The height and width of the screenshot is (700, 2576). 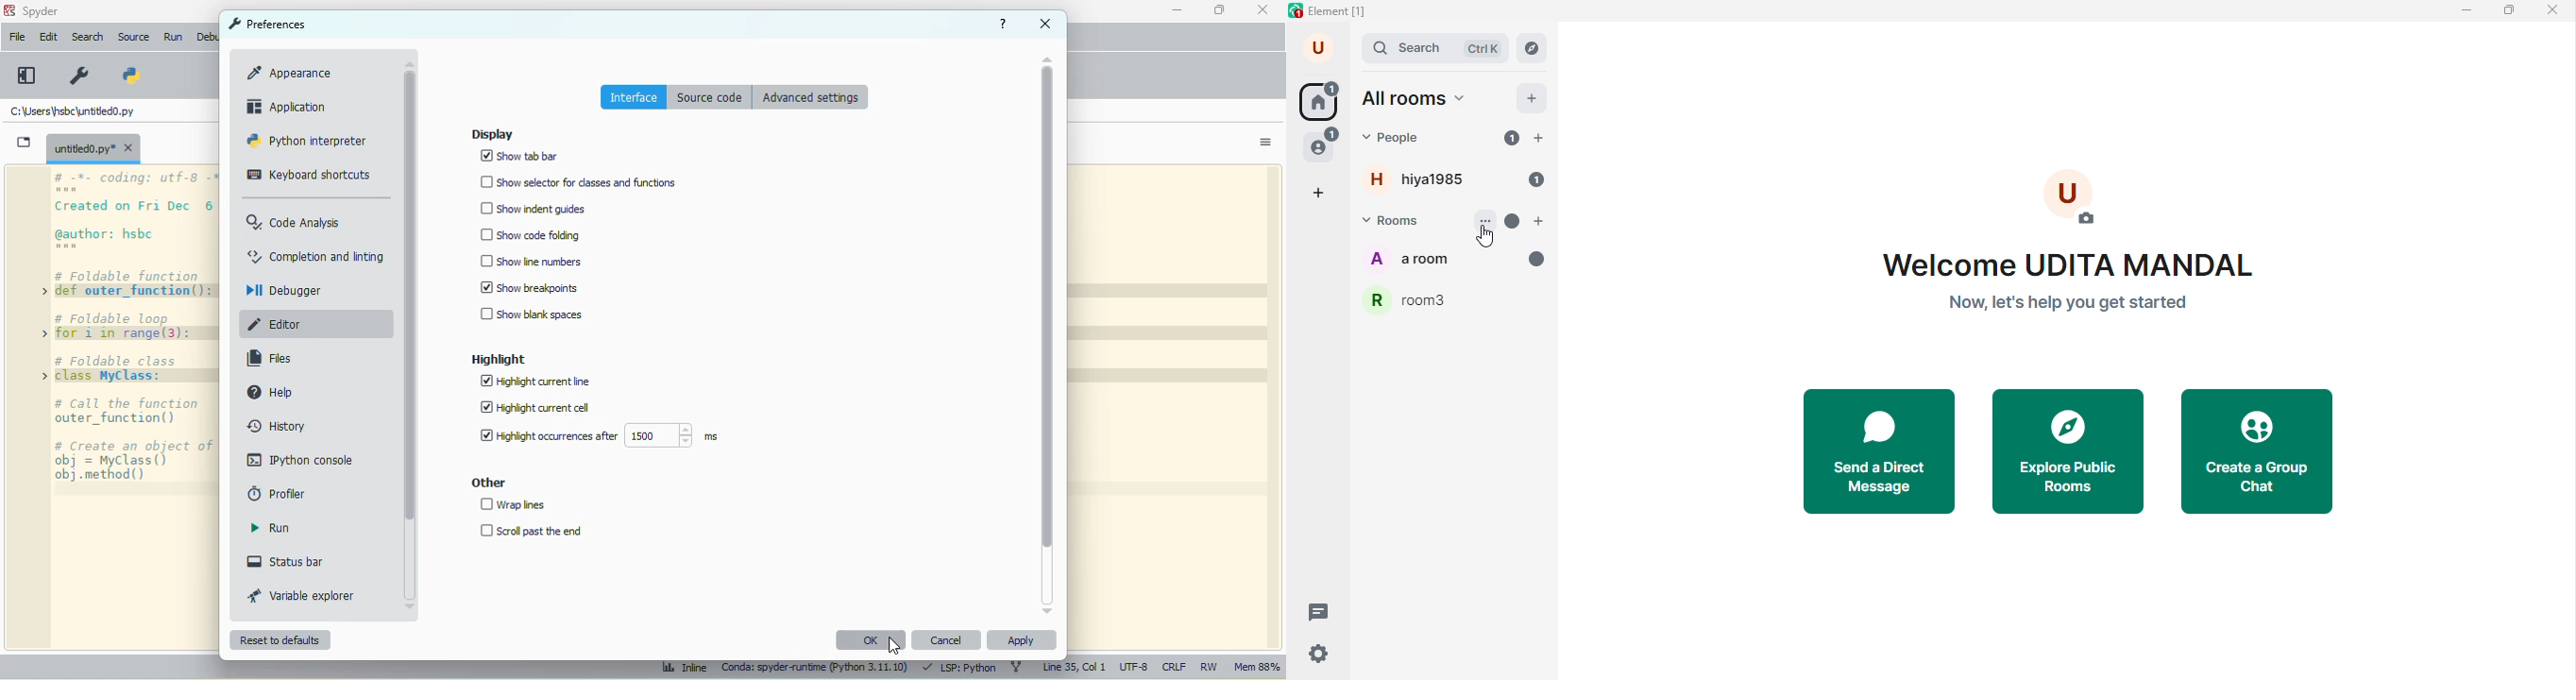 What do you see at coordinates (519, 155) in the screenshot?
I see `show tab bar` at bounding box center [519, 155].